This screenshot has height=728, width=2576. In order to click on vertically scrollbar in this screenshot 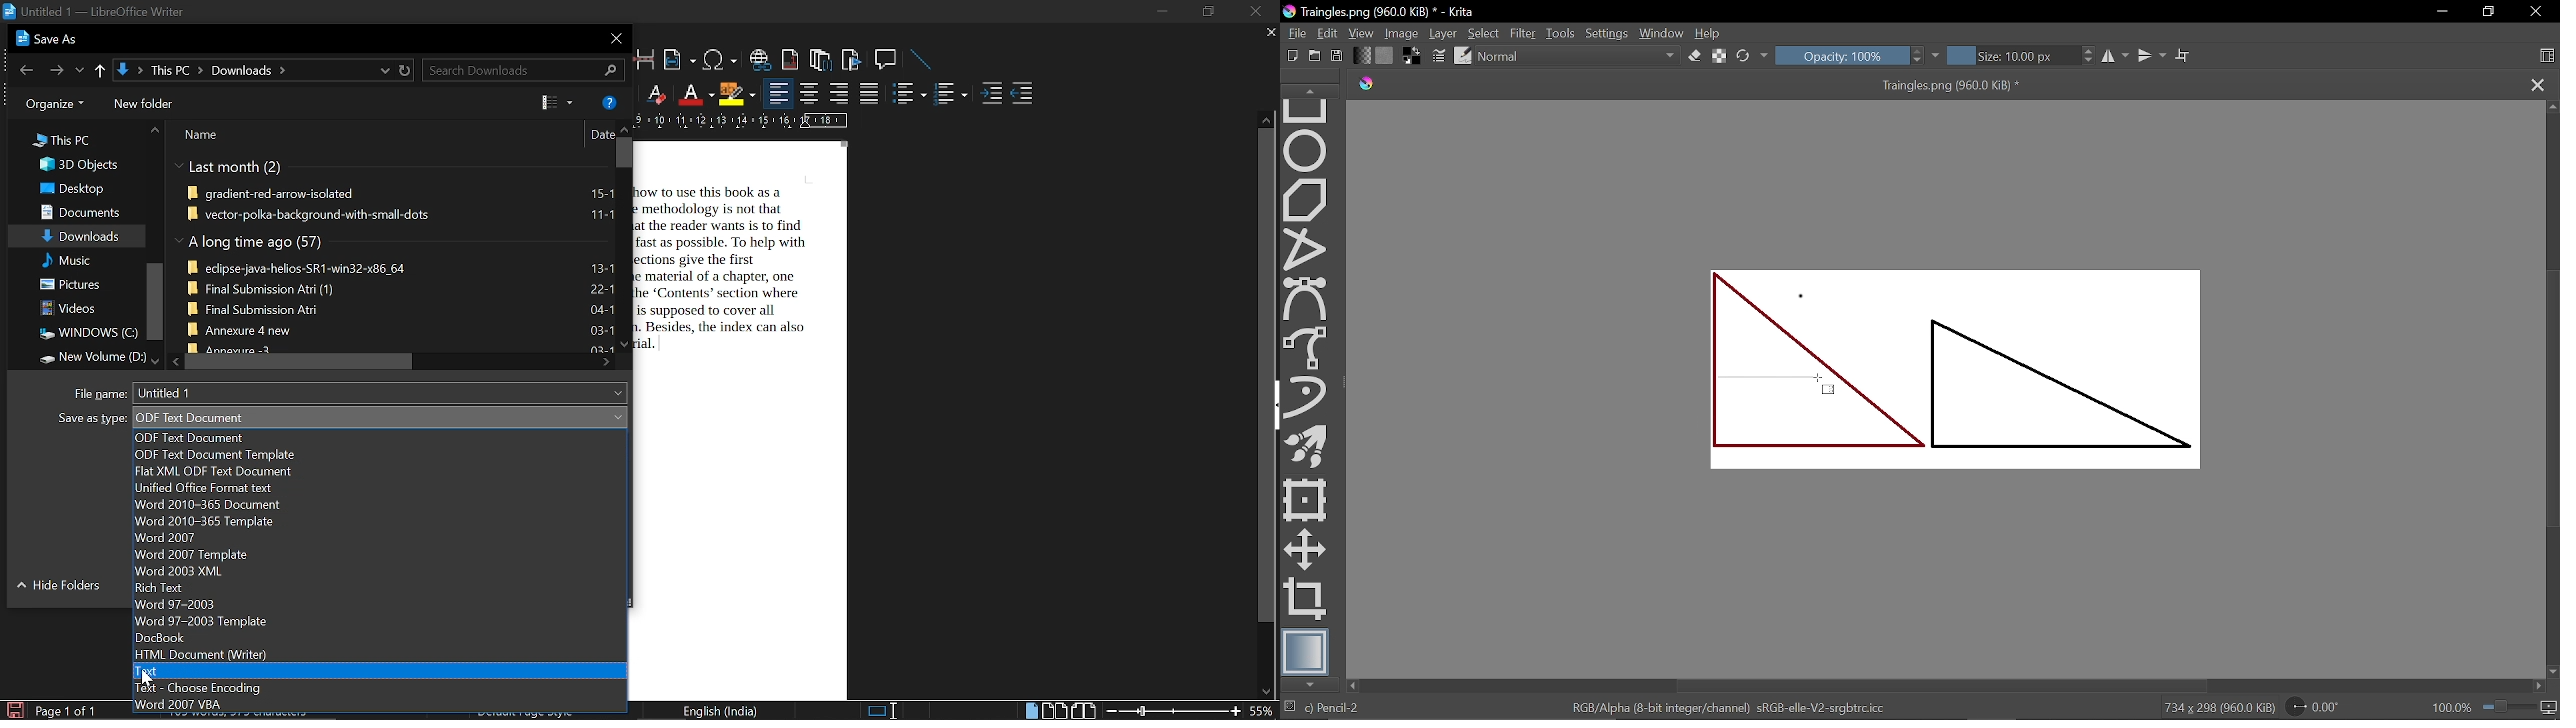, I will do `click(1267, 376)`.